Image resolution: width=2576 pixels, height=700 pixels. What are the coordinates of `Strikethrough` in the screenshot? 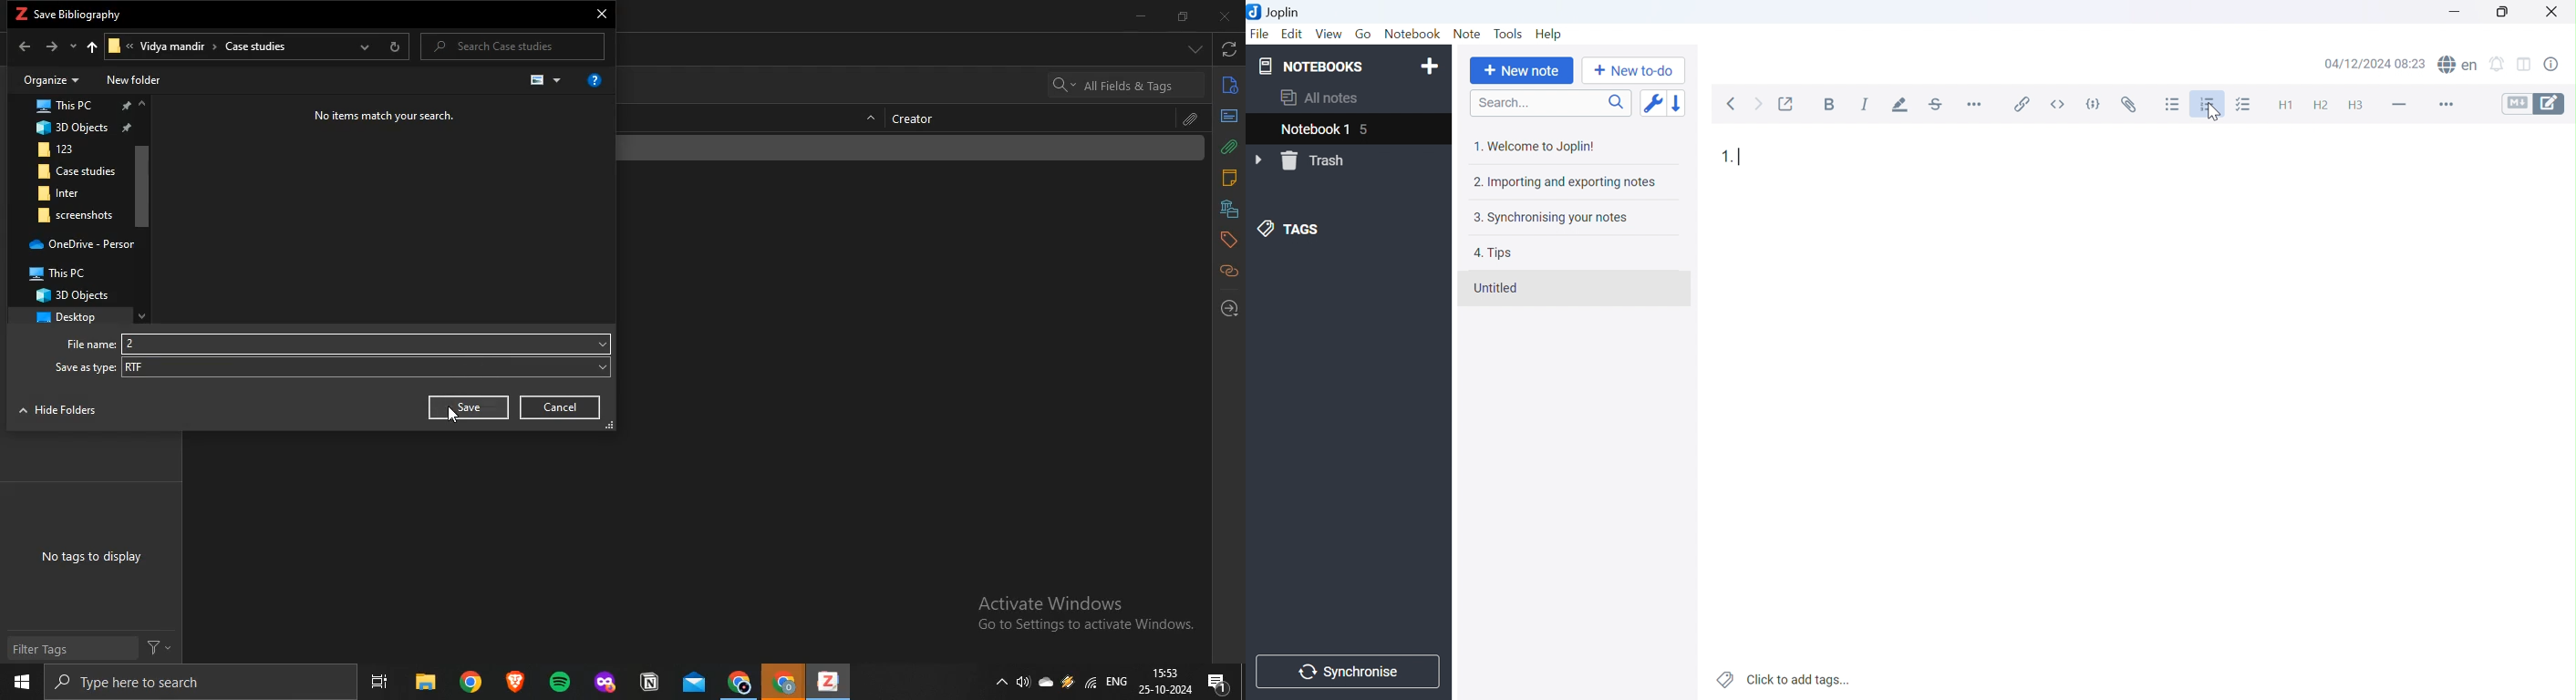 It's located at (1939, 106).